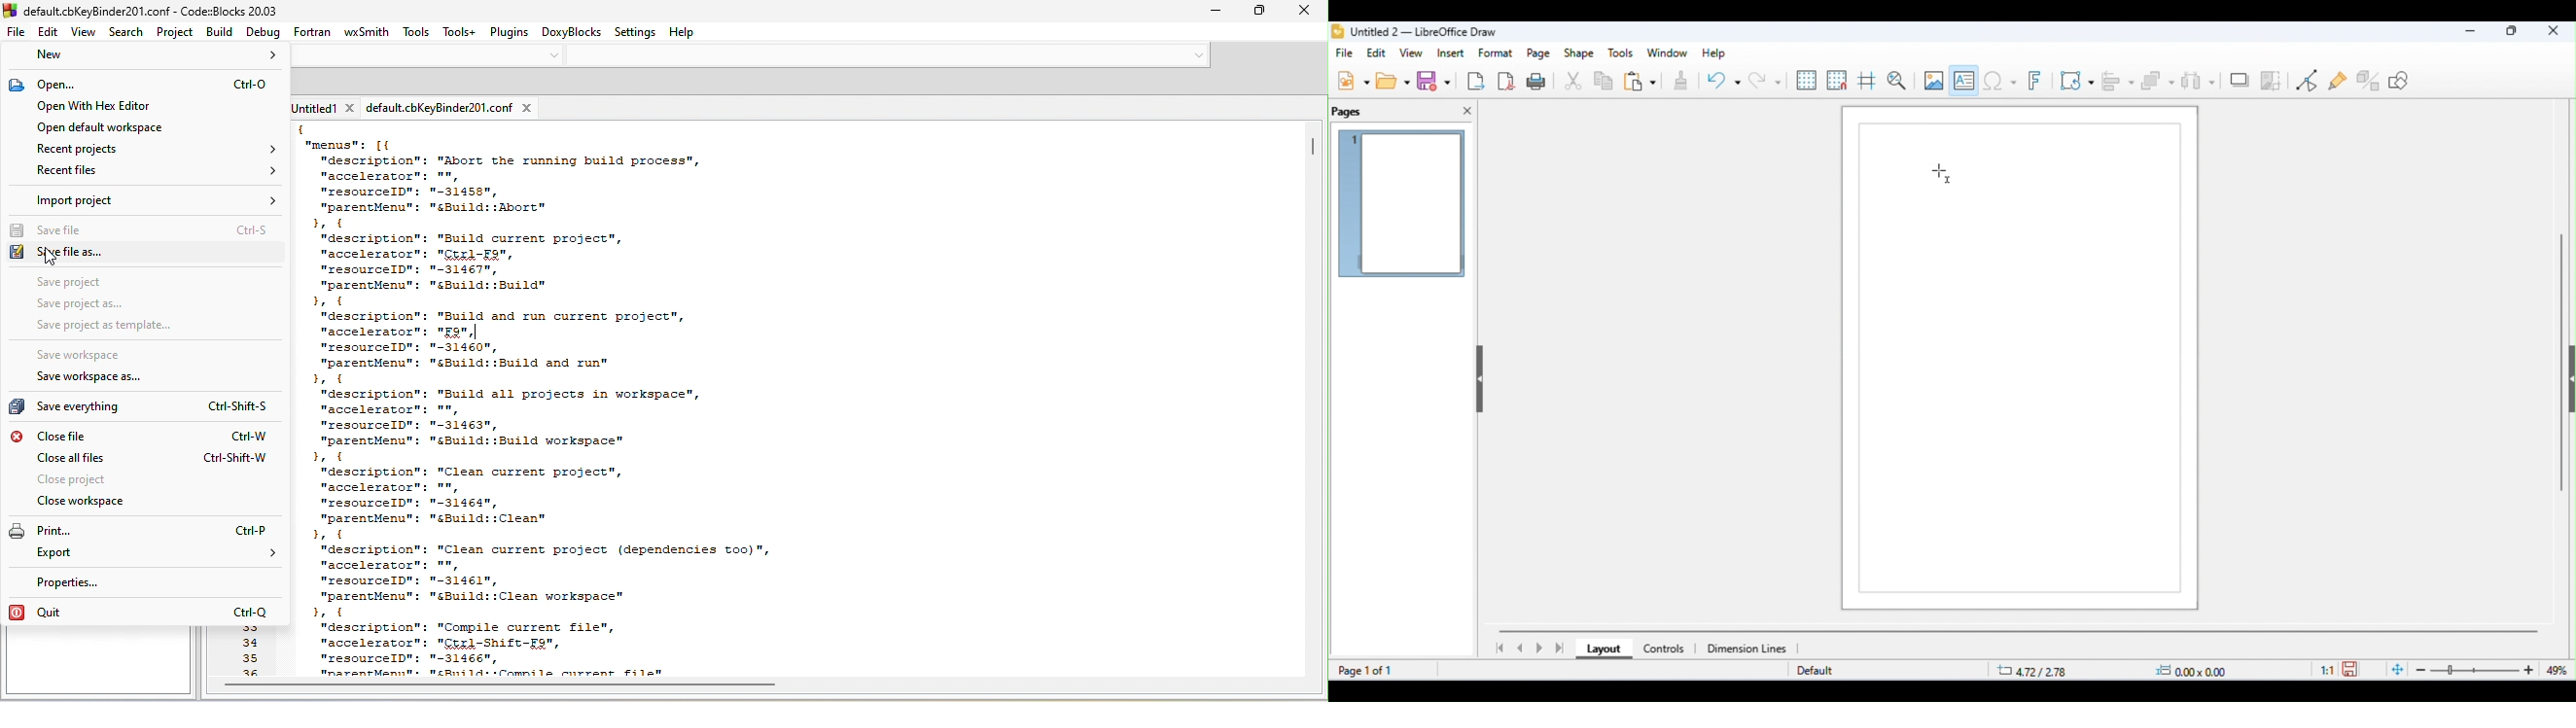 The image size is (2576, 728). What do you see at coordinates (1467, 111) in the screenshot?
I see `close` at bounding box center [1467, 111].